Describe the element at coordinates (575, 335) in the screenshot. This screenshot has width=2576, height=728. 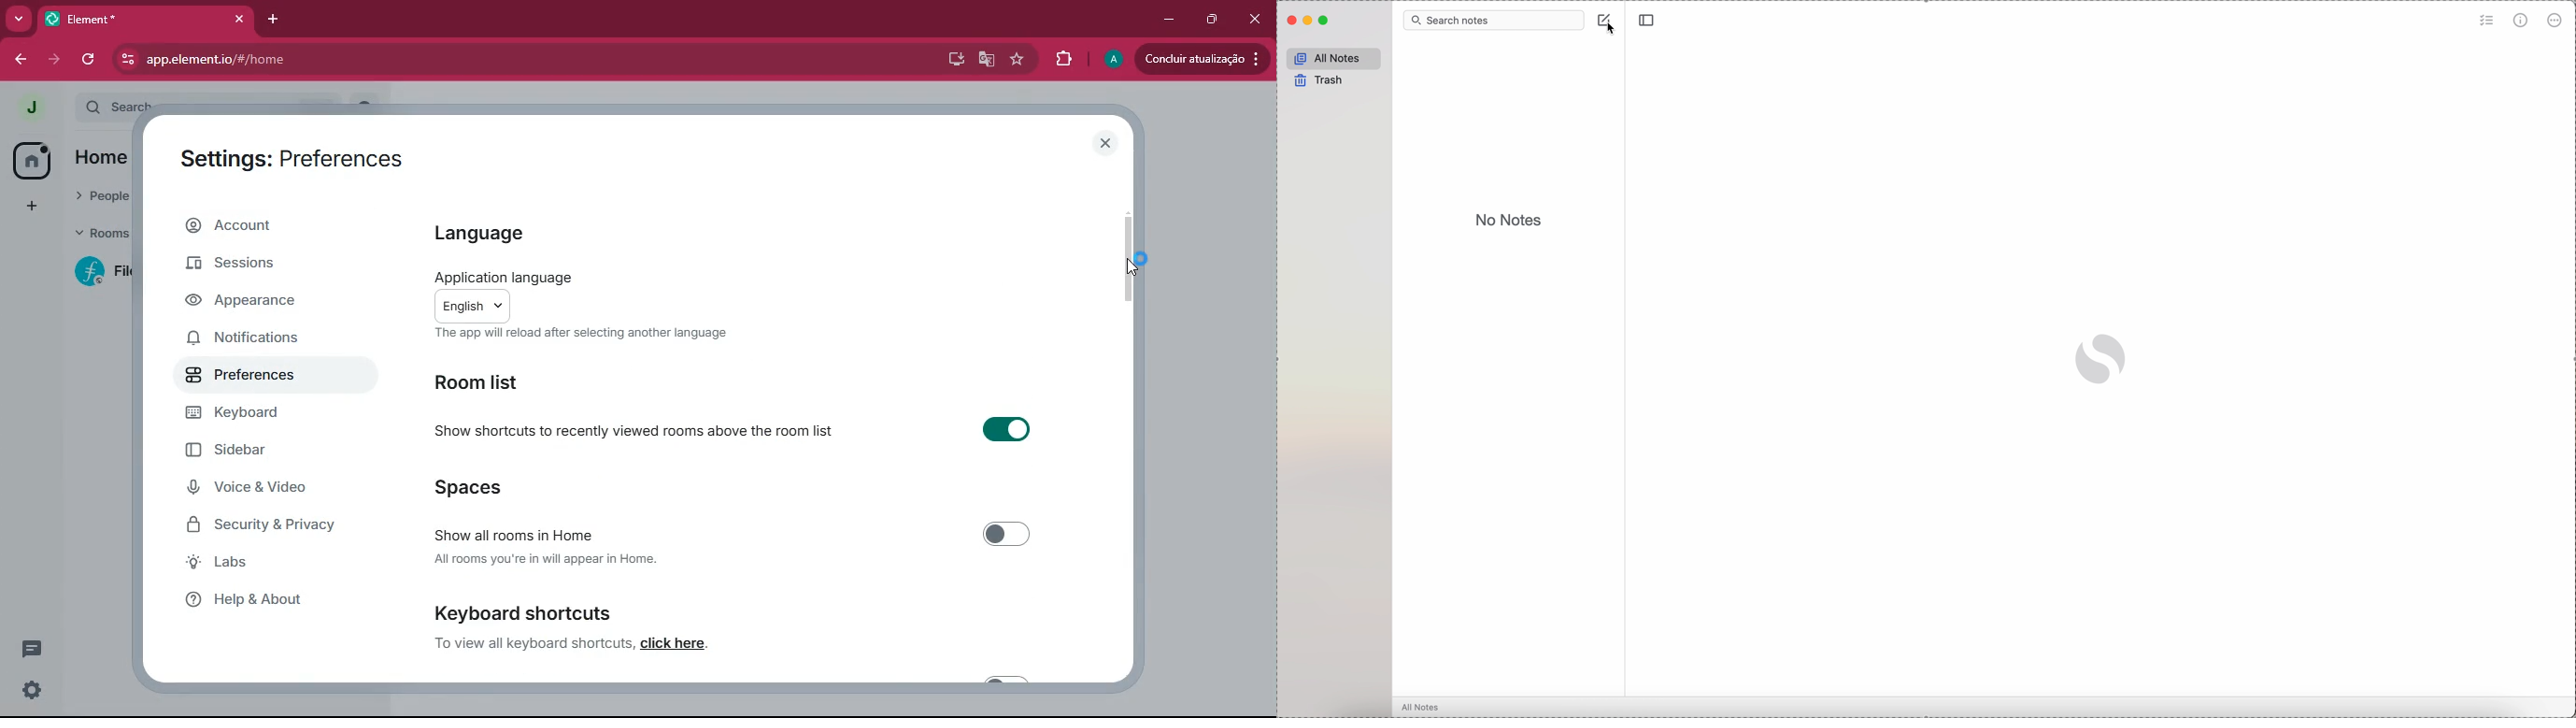
I see `The app will reload after selecting another language` at that location.